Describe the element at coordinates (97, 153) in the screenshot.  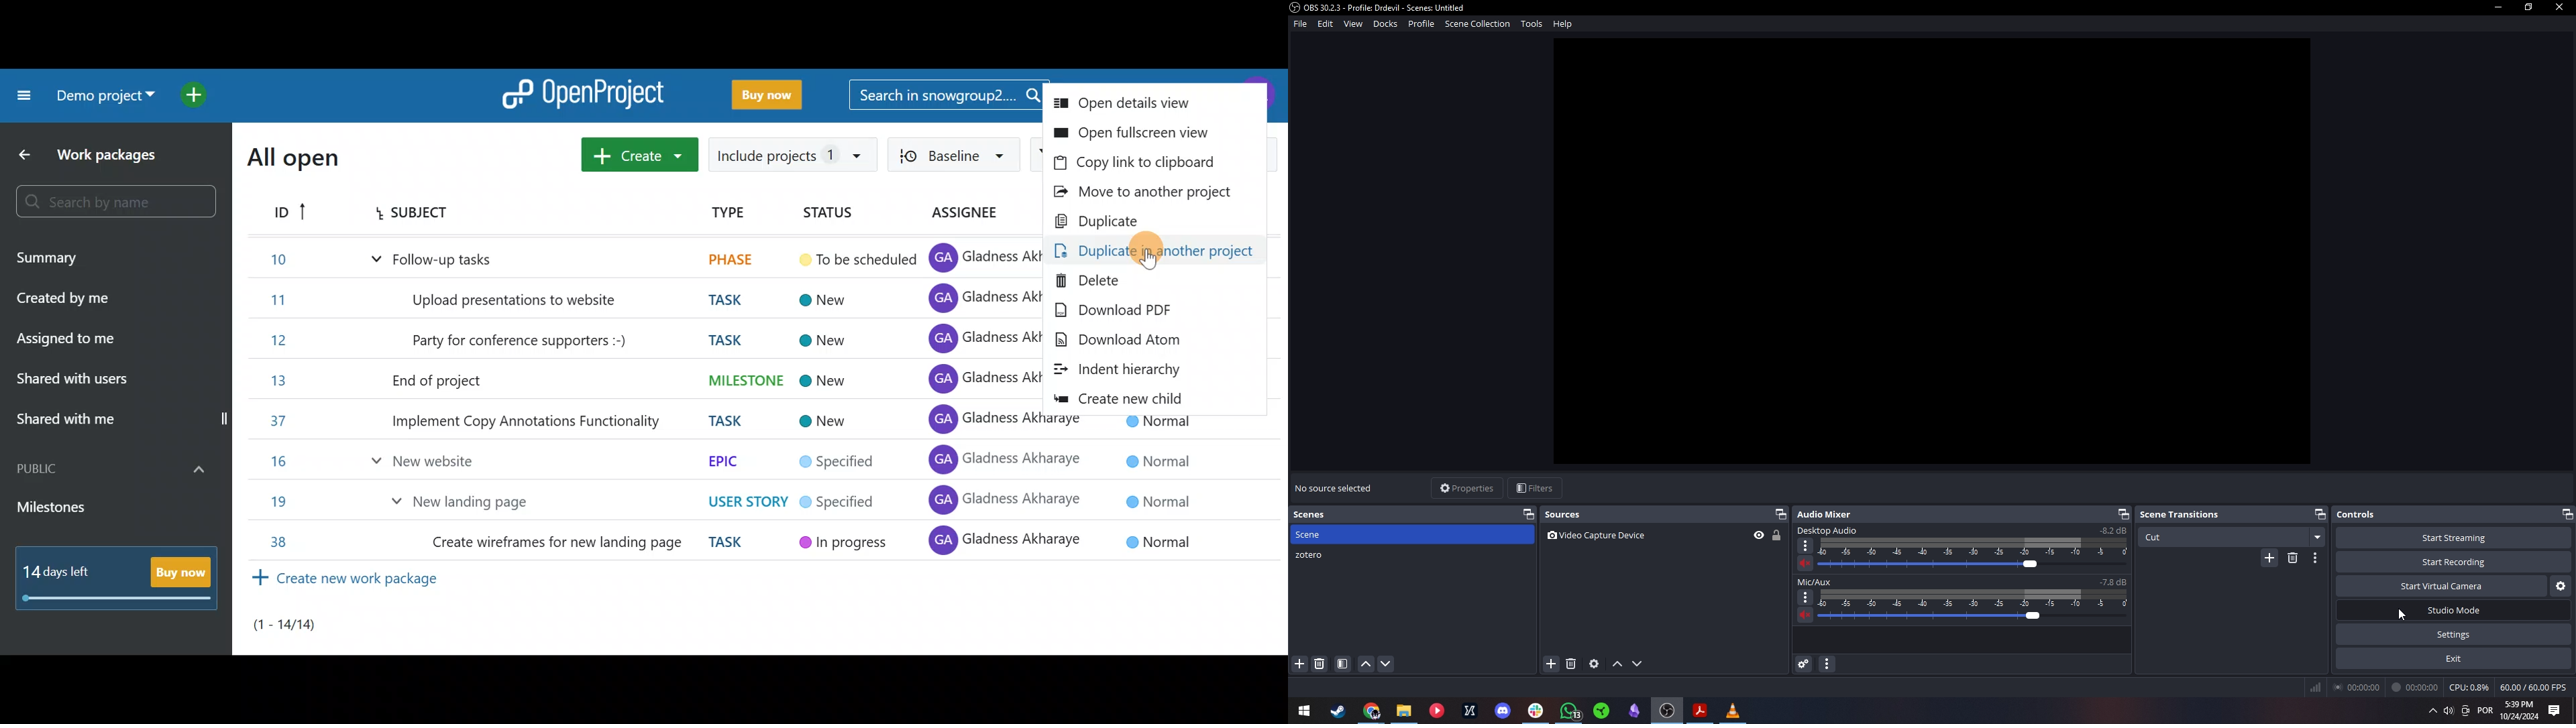
I see `Work packages` at that location.